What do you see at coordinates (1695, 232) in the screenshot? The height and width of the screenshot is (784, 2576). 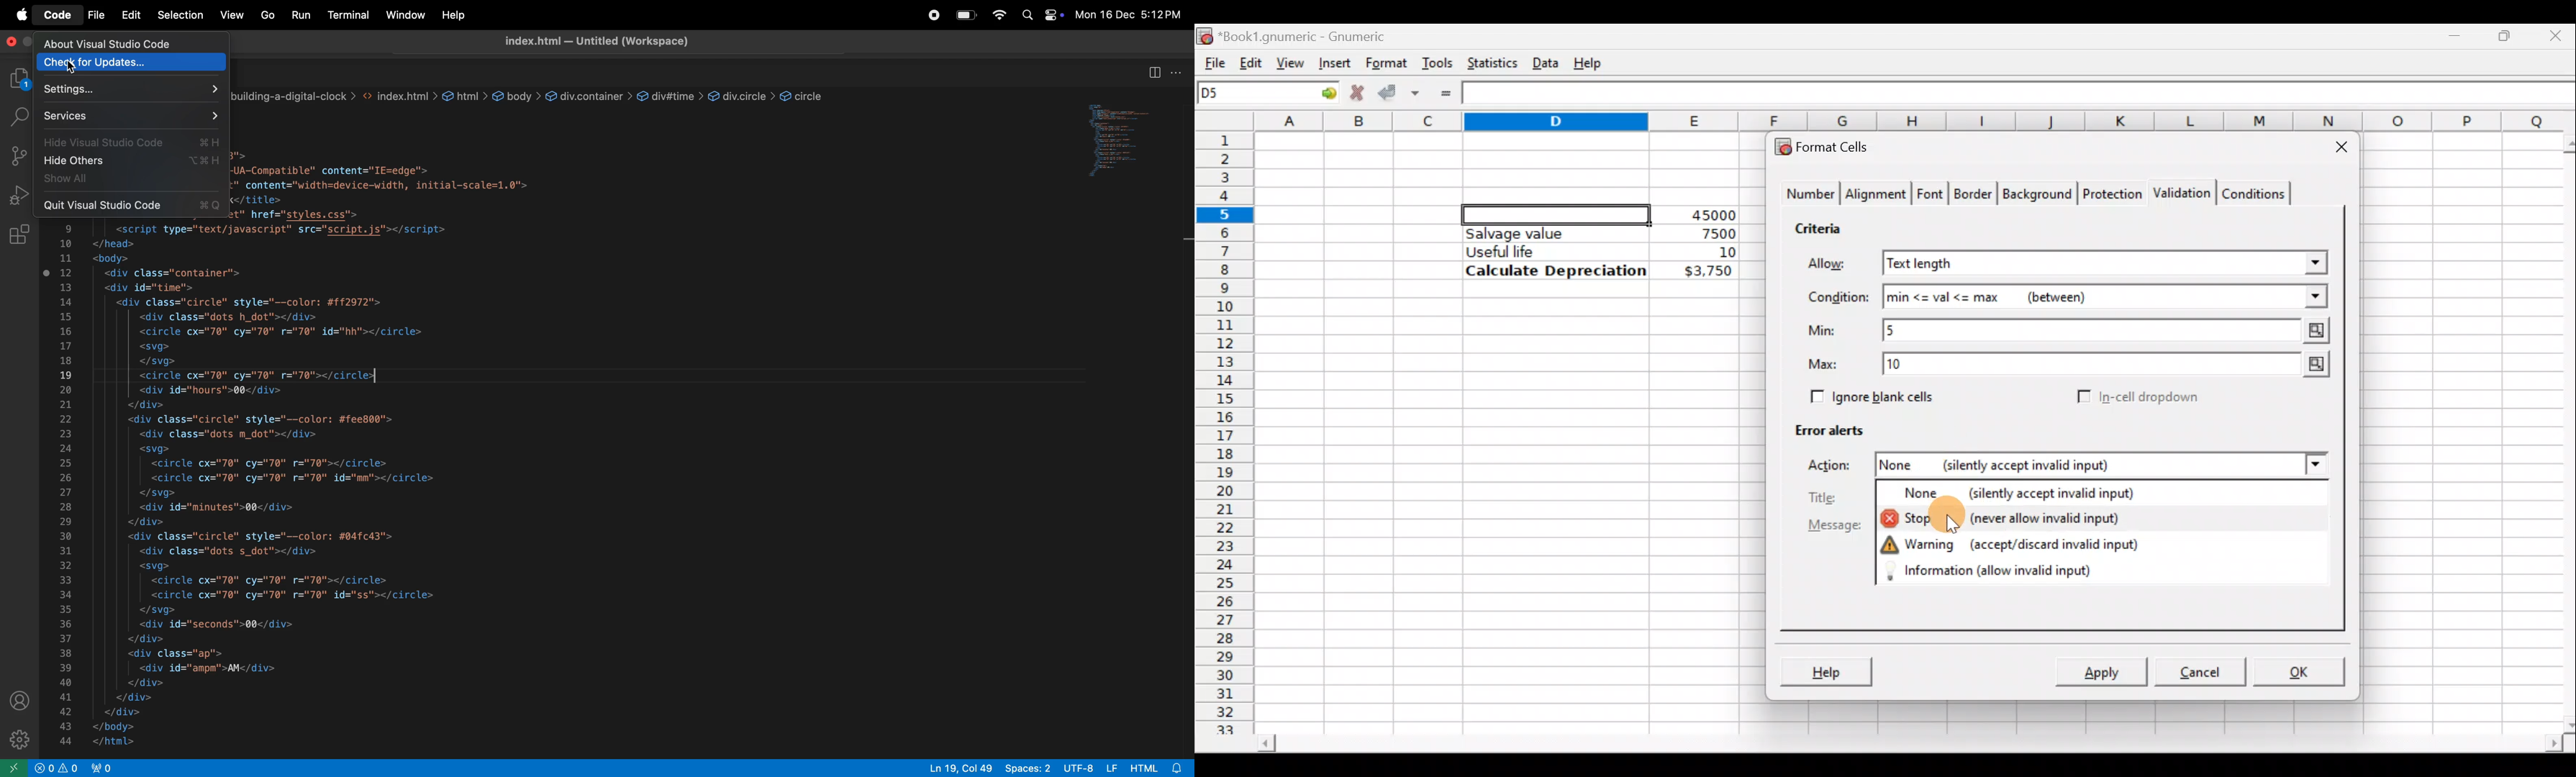 I see `7500` at bounding box center [1695, 232].